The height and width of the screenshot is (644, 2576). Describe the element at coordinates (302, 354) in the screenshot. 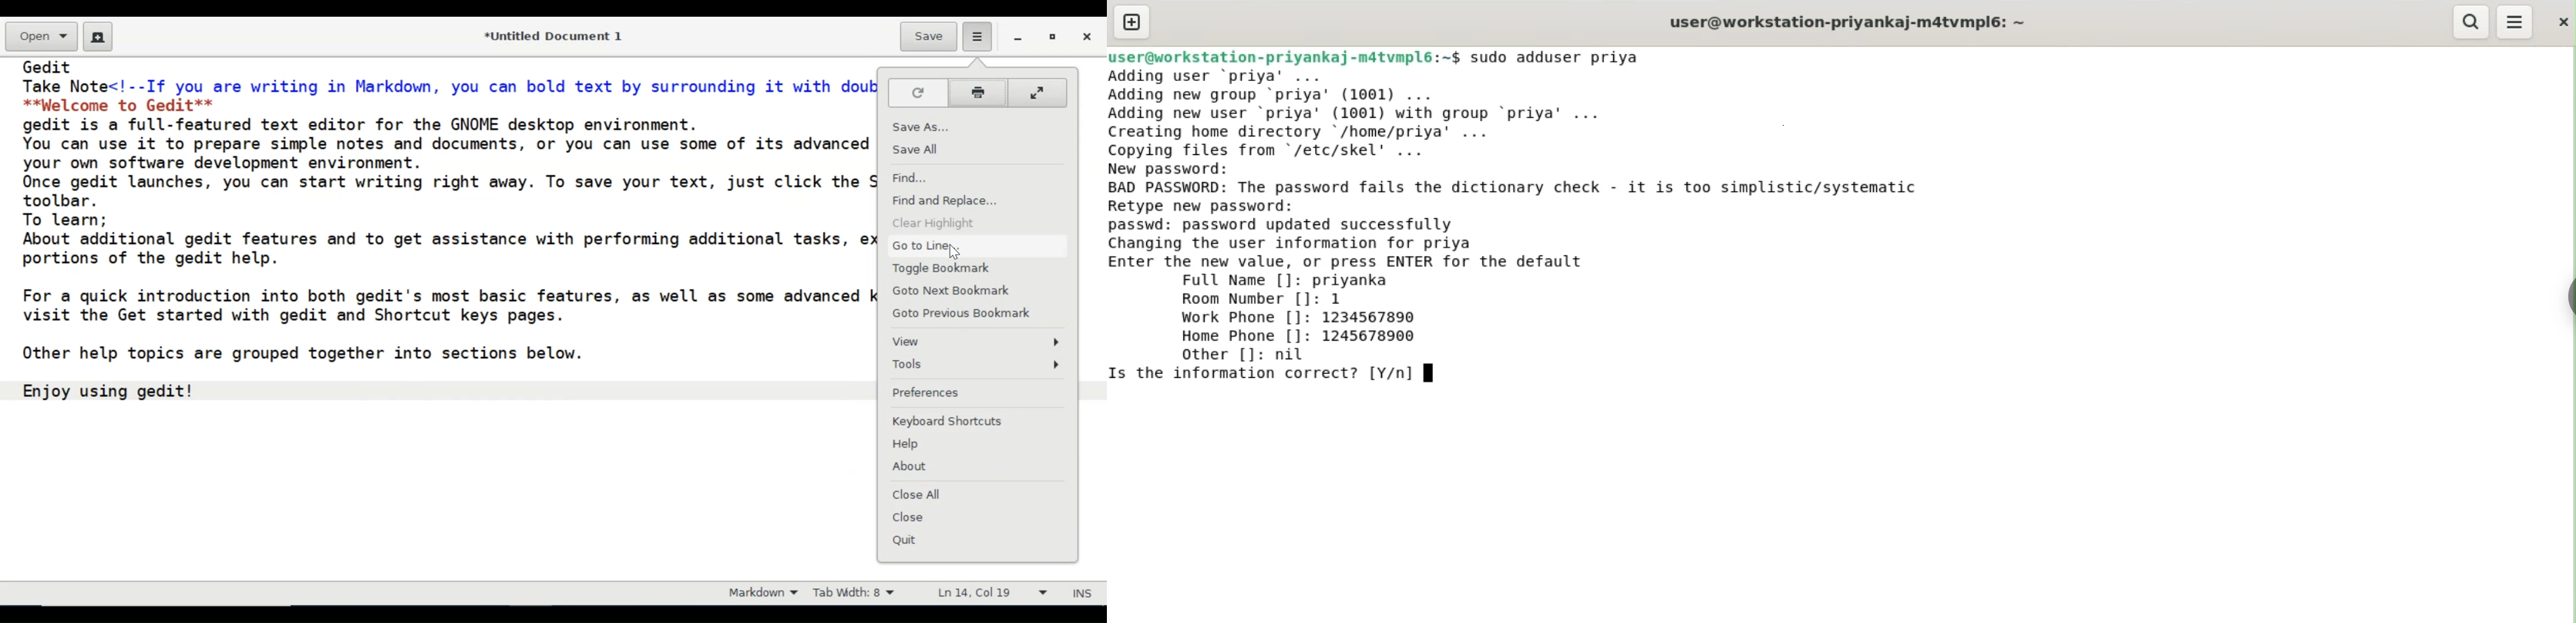

I see `Other help topics are grouped together into sections below.` at that location.